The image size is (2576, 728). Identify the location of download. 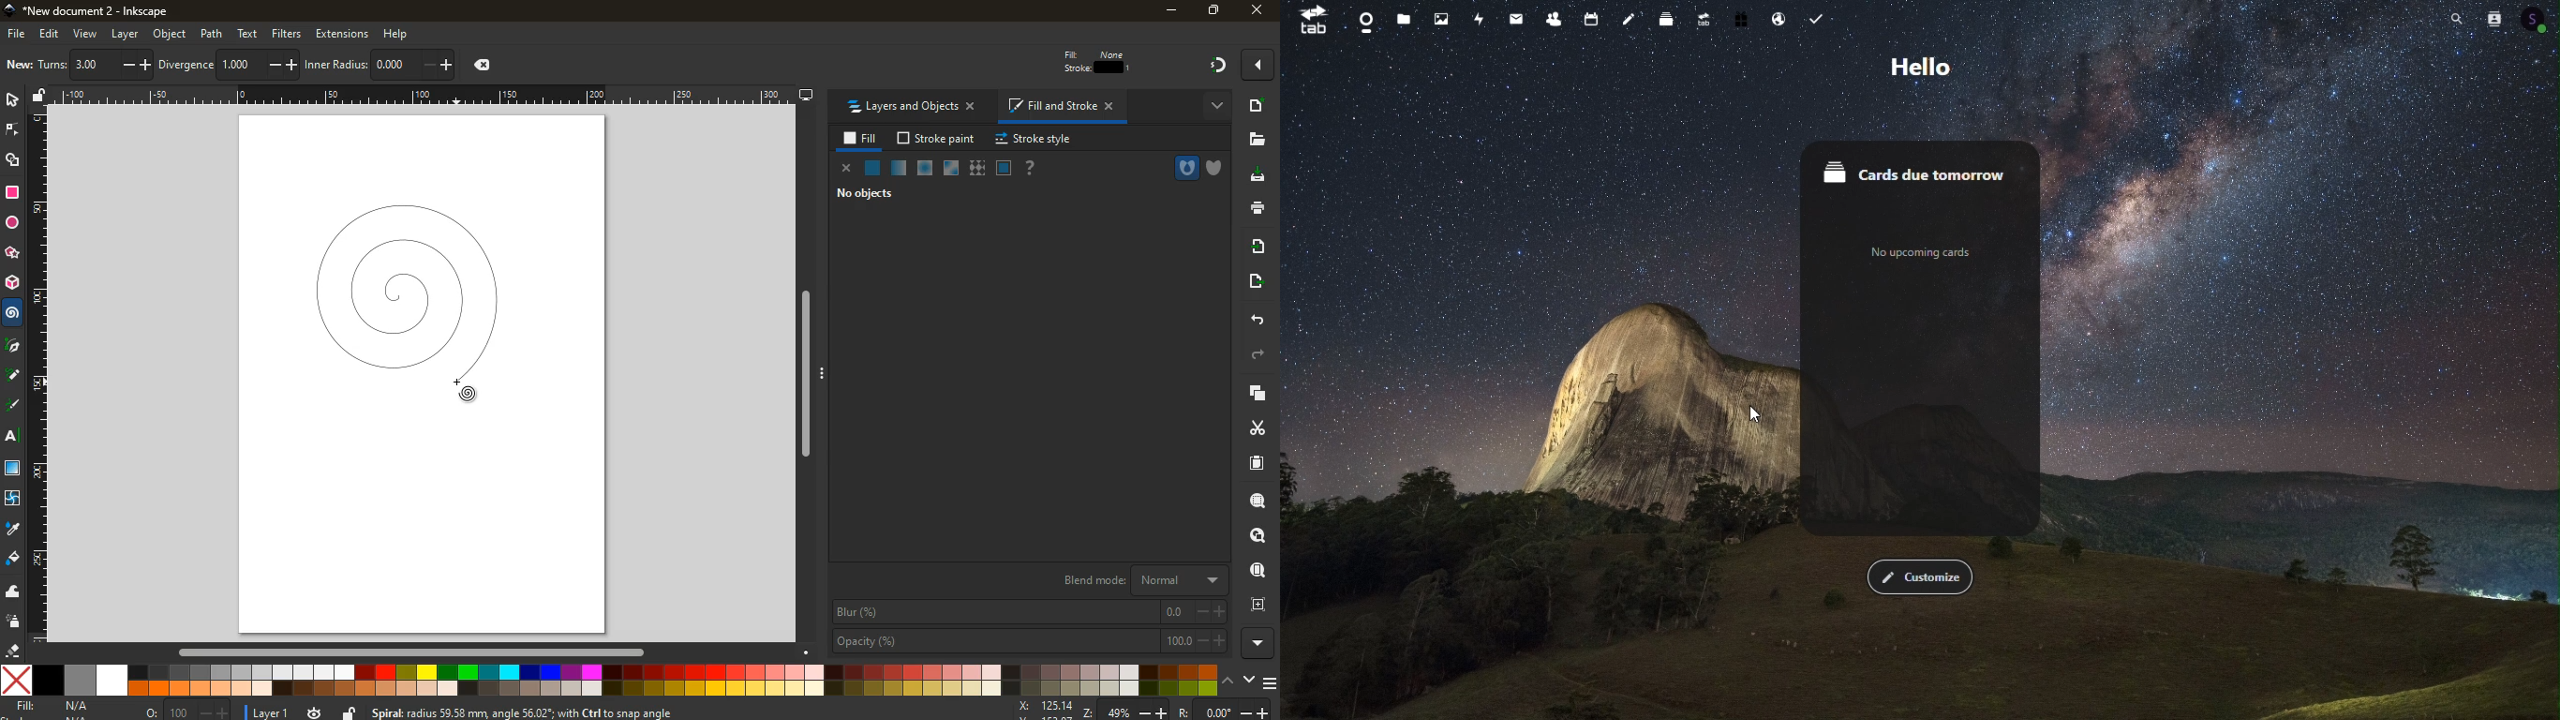
(1260, 177).